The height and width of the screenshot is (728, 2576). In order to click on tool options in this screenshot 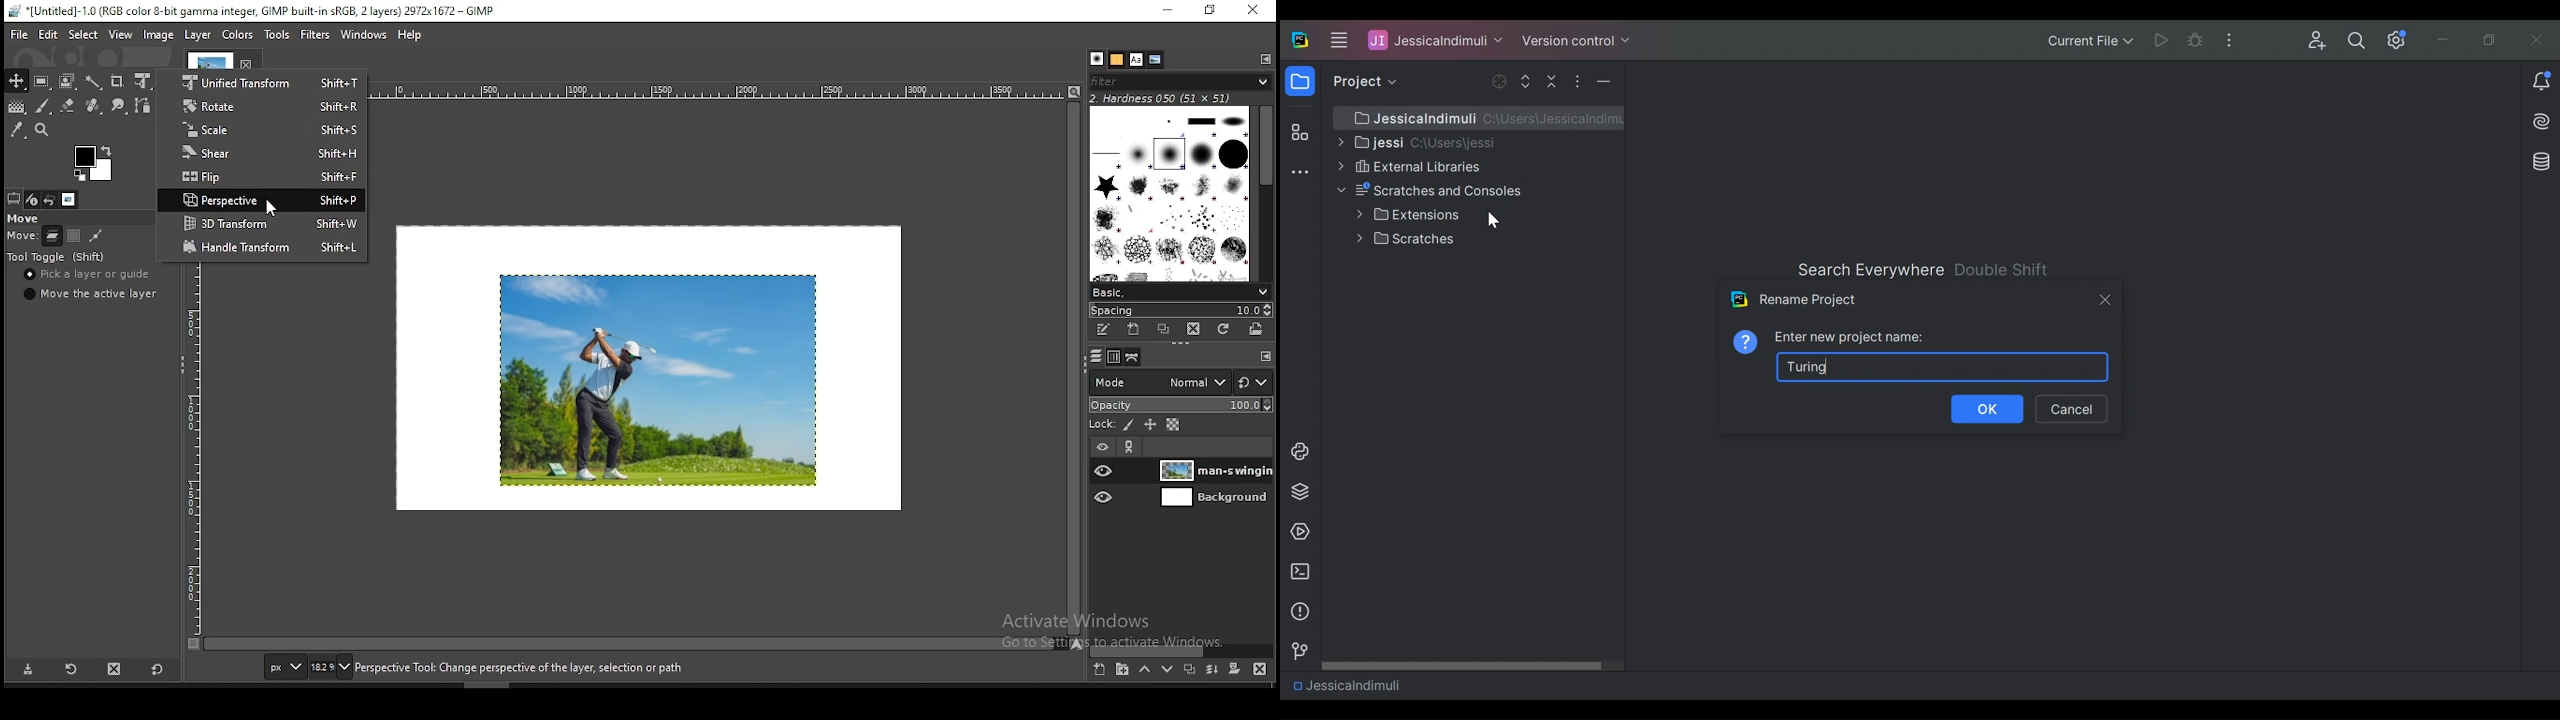, I will do `click(13, 198)`.